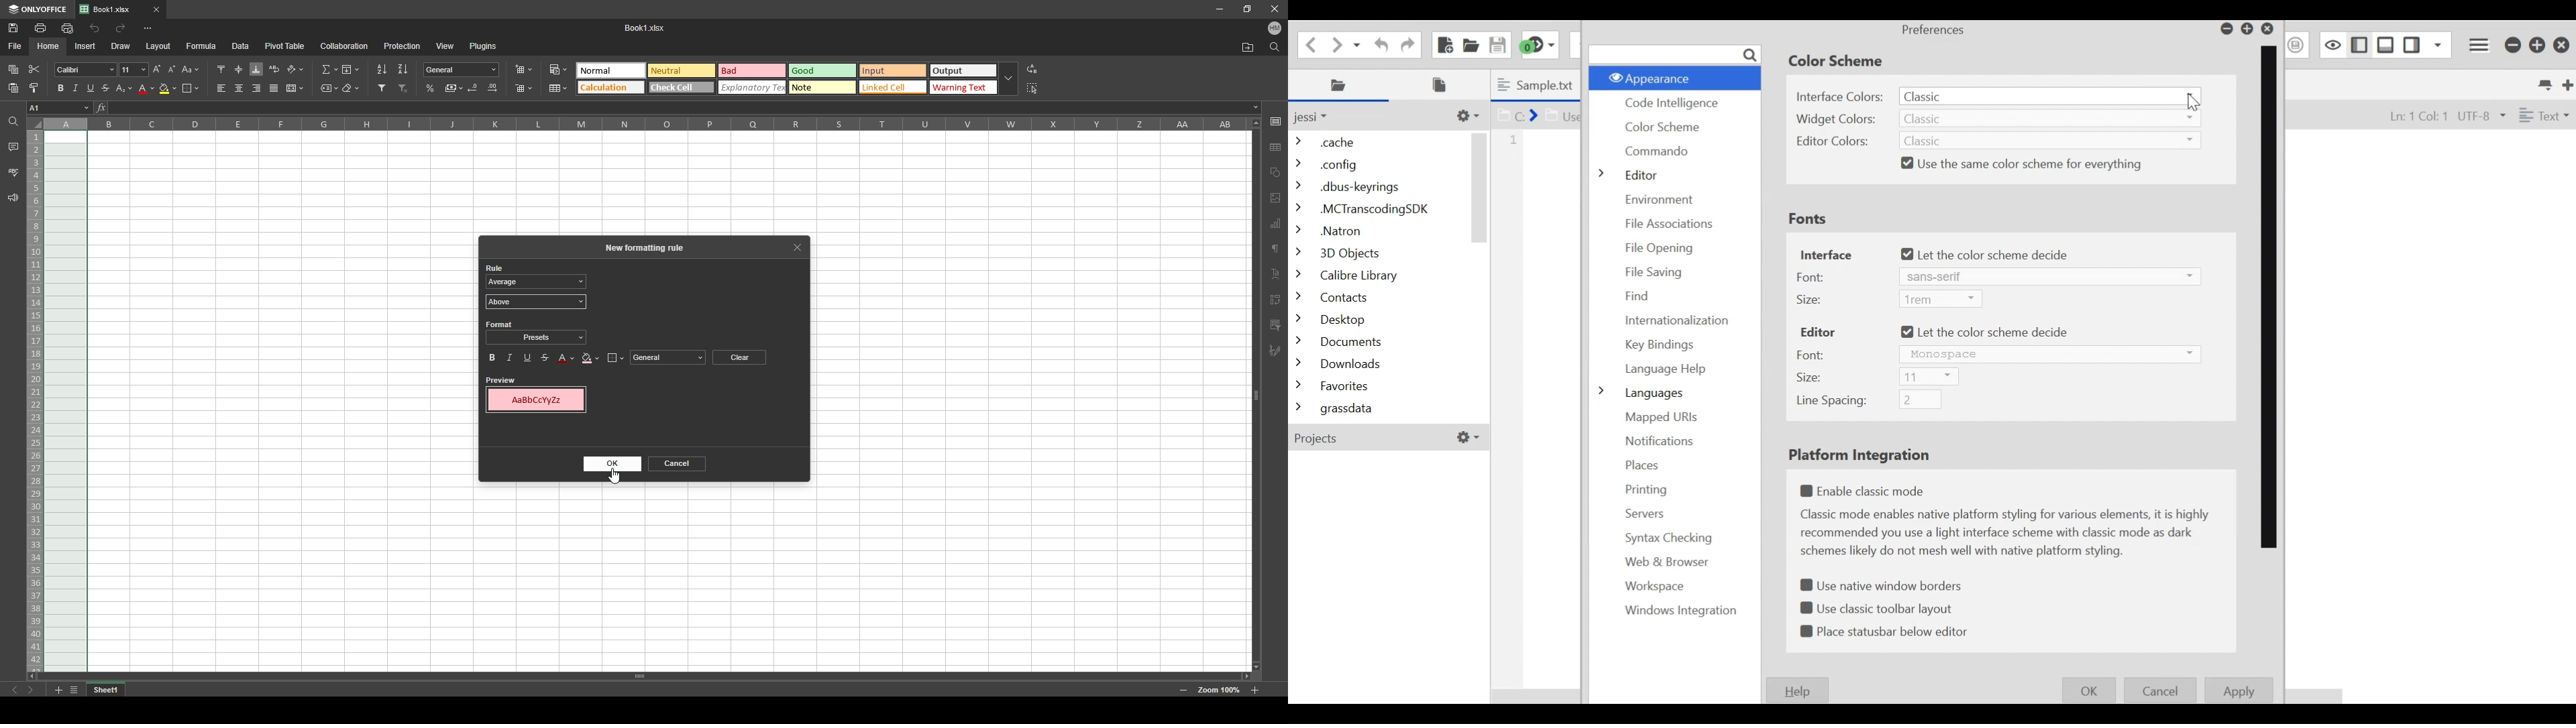  I want to click on percentage style, so click(430, 88).